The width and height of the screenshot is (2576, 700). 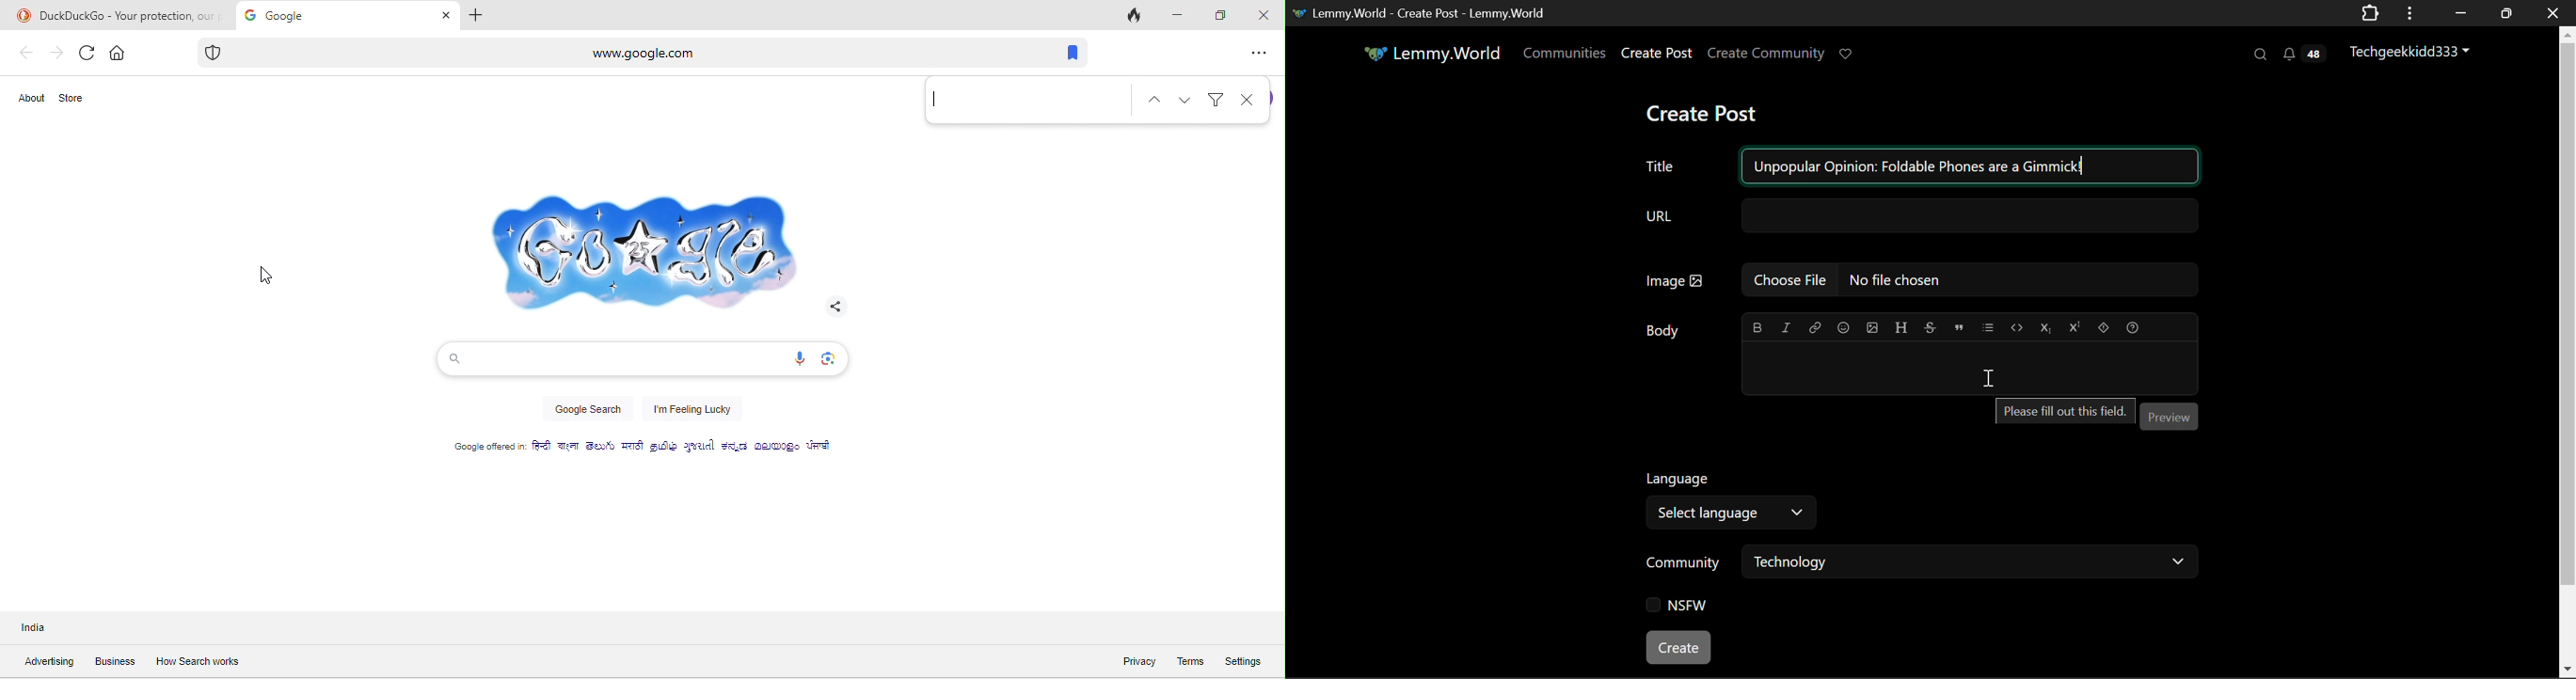 I want to click on privacy, so click(x=1128, y=659).